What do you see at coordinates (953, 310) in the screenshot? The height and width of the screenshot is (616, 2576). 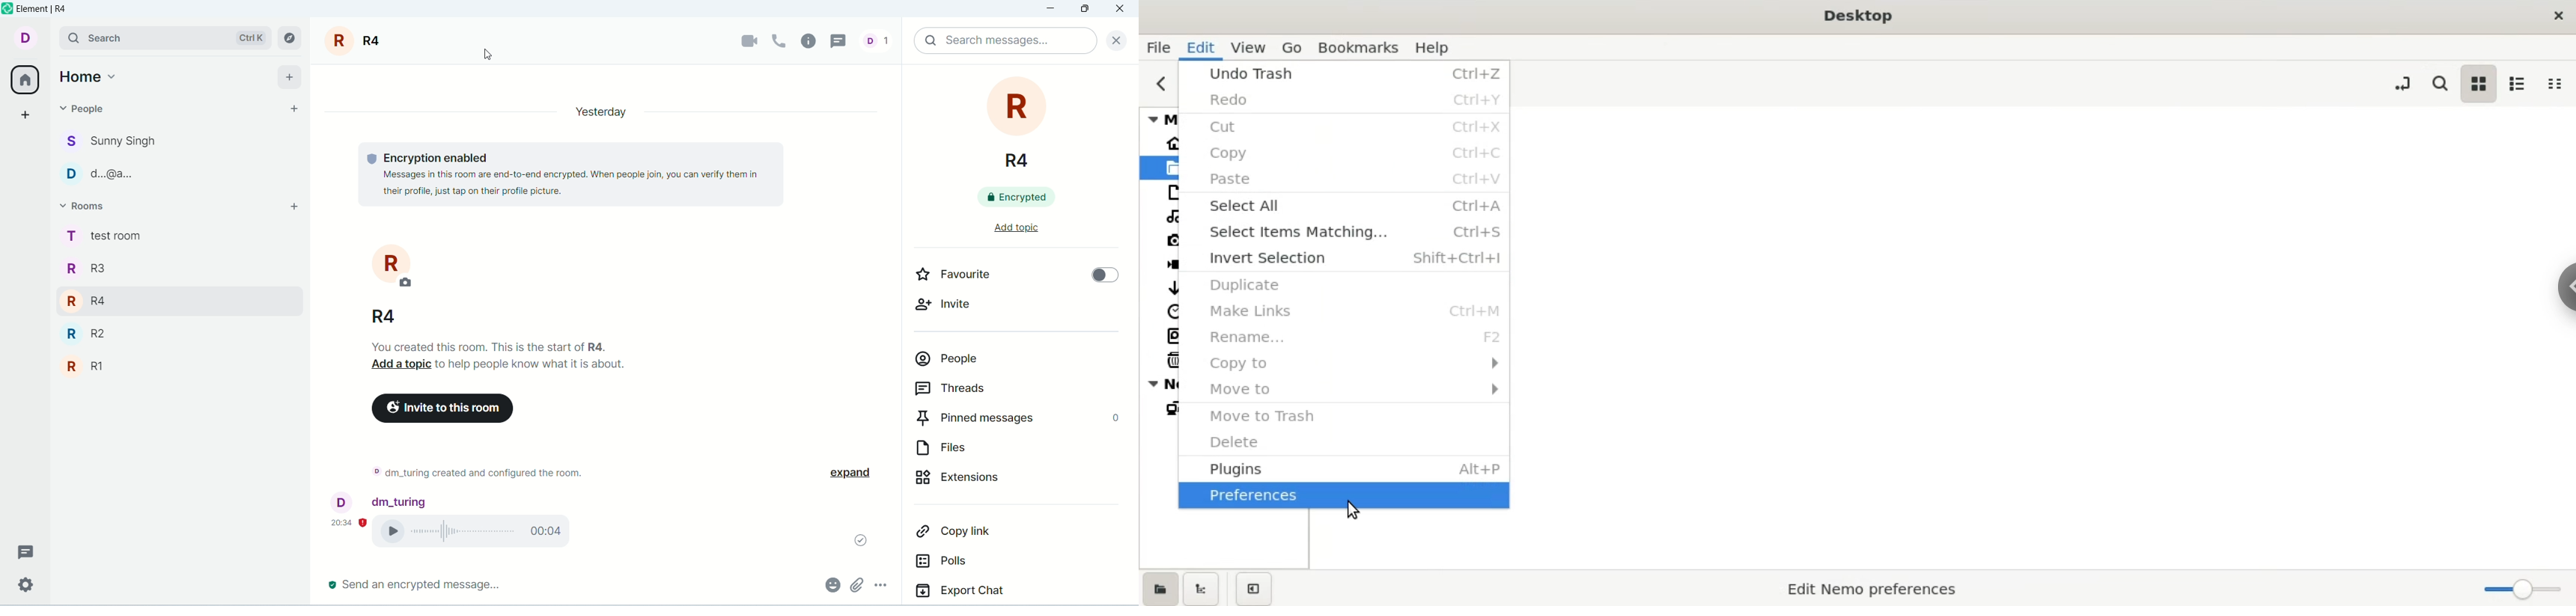 I see `invite` at bounding box center [953, 310].